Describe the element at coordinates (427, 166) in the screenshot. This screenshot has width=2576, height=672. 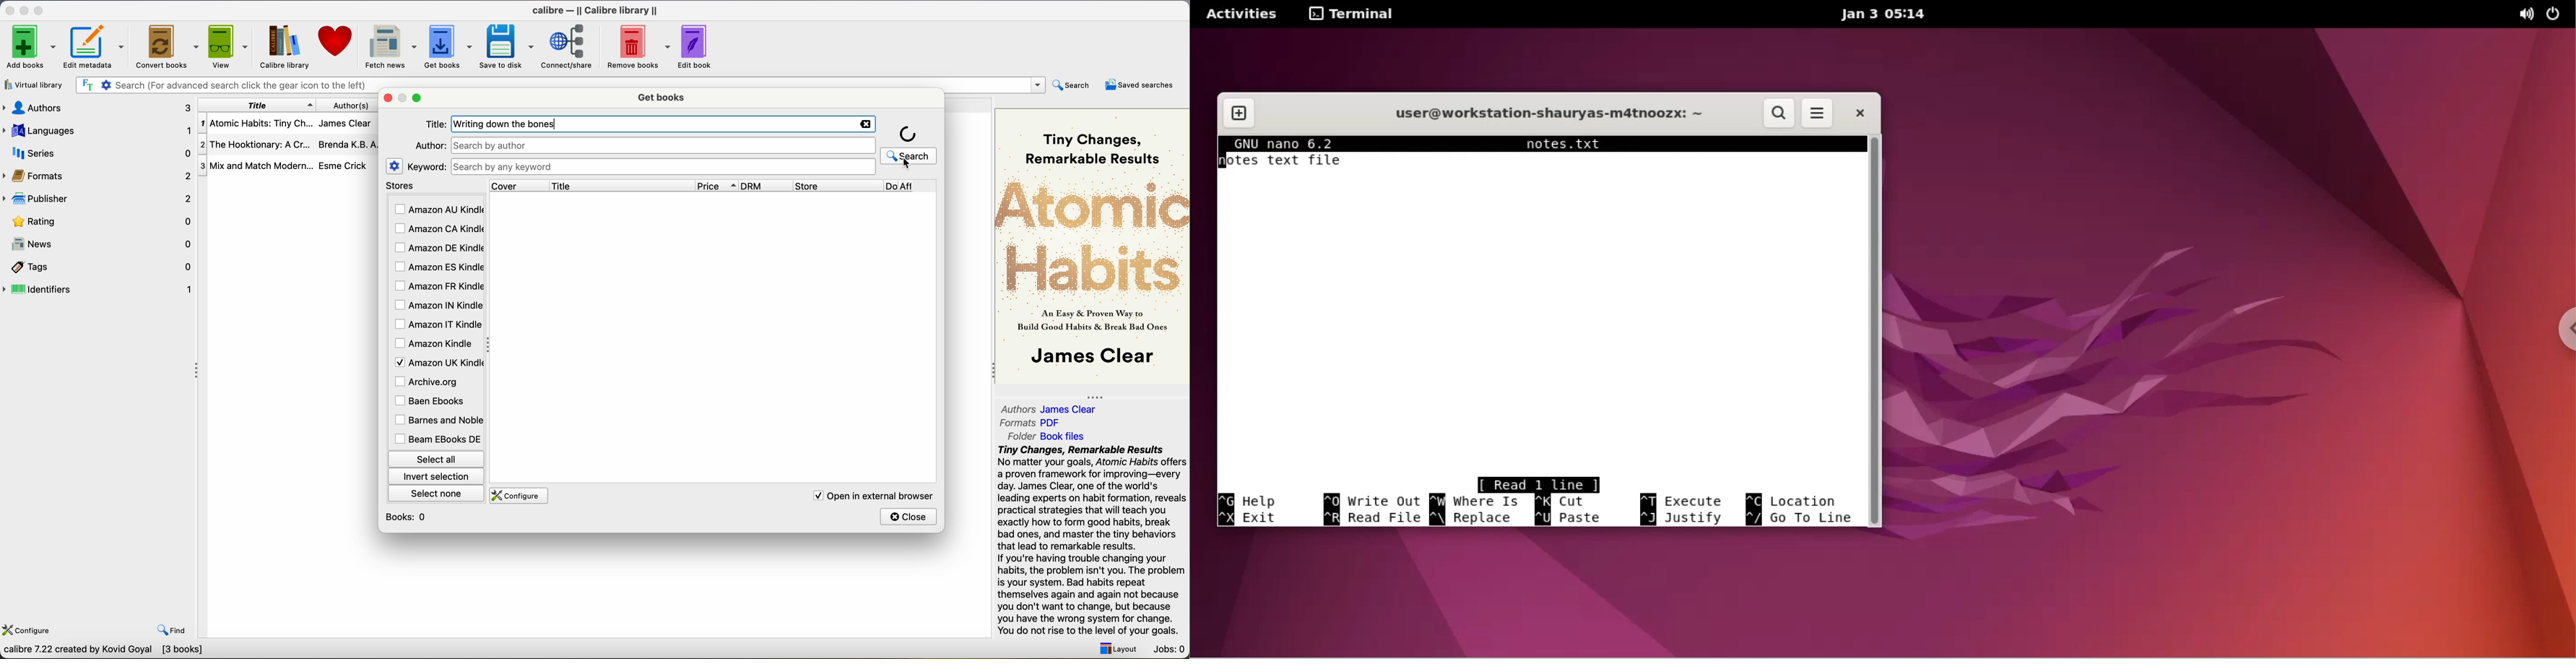
I see `keyword` at that location.